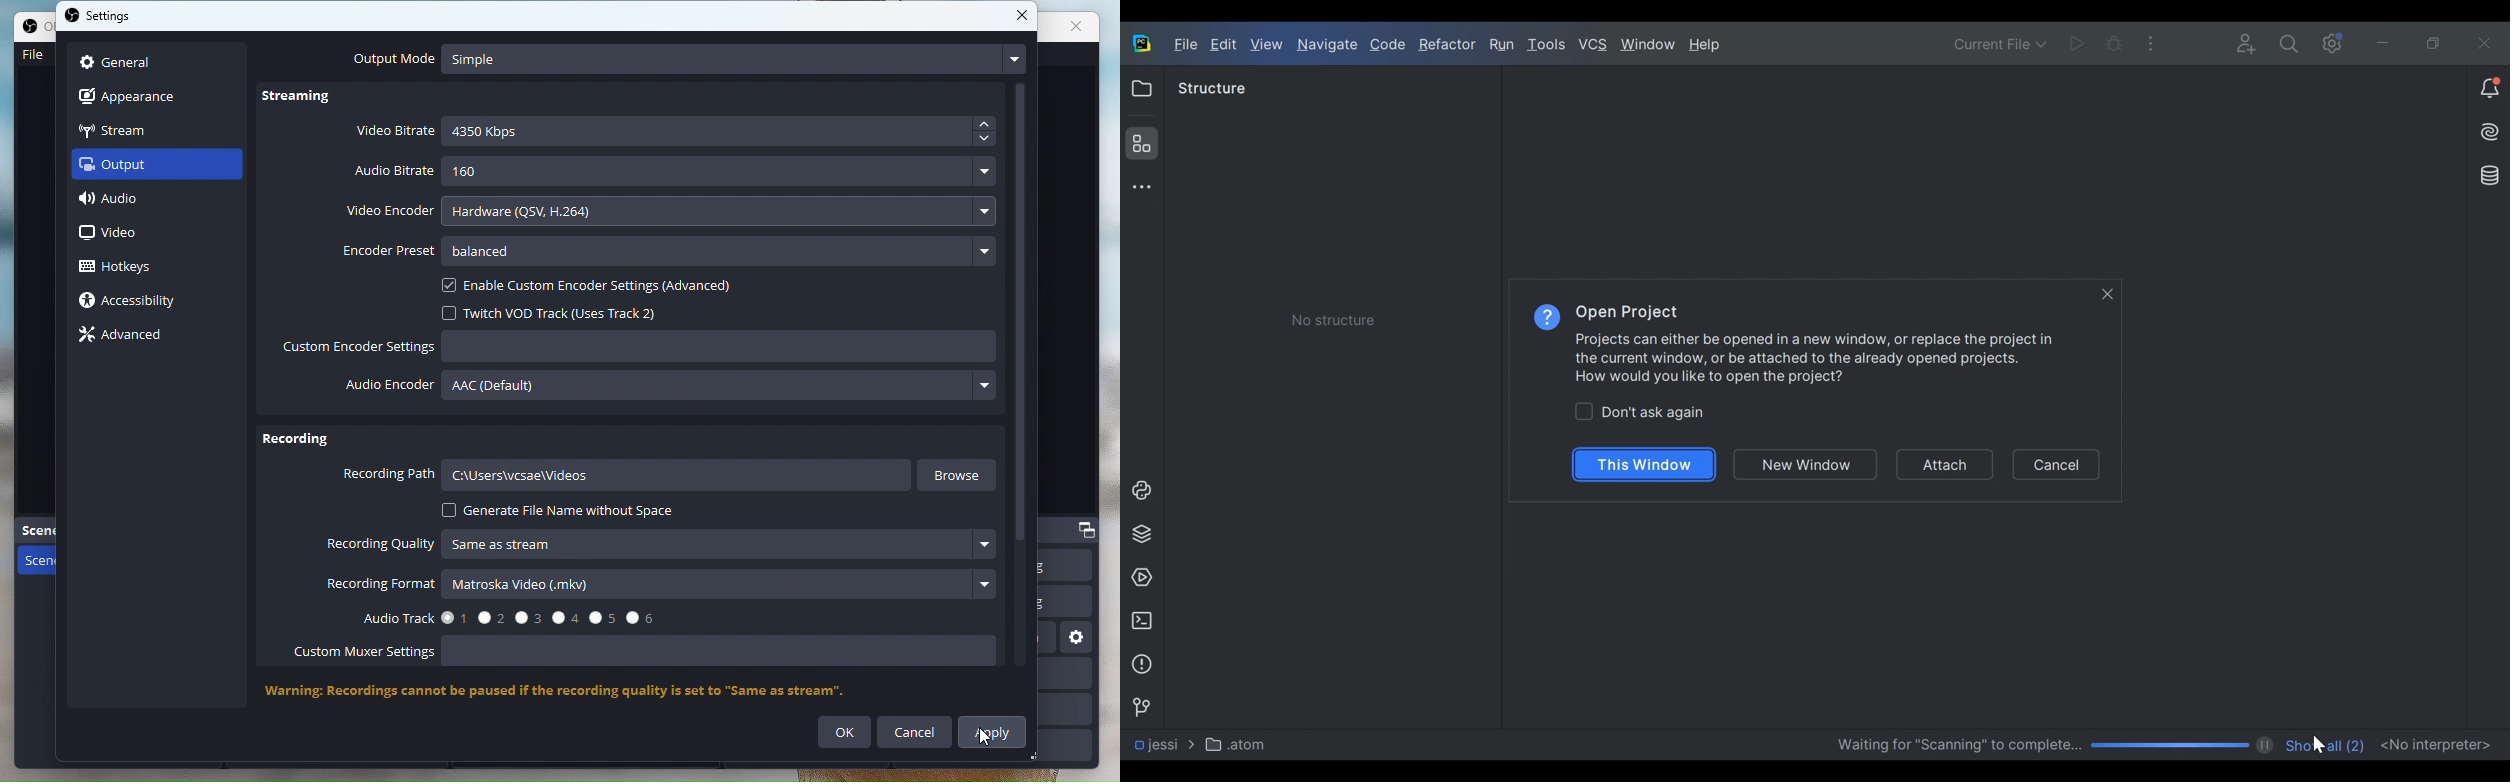 The image size is (2520, 784). Describe the element at coordinates (139, 94) in the screenshot. I see `Apperance` at that location.